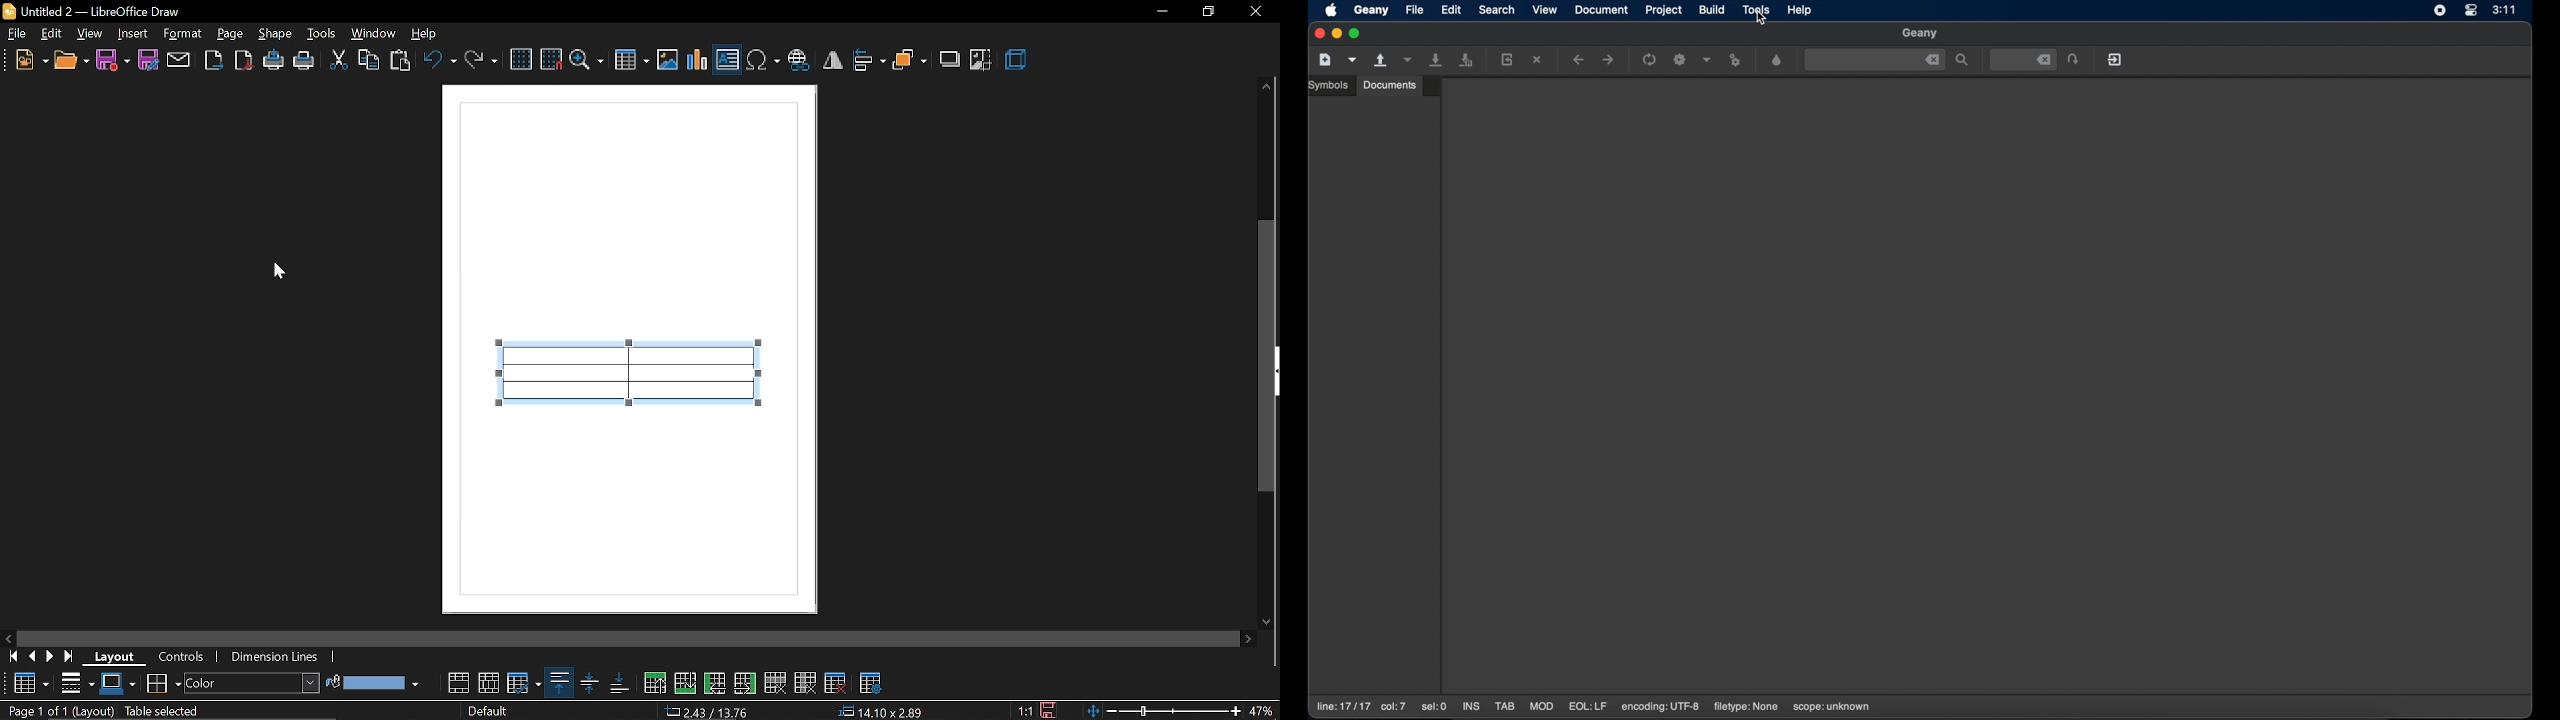 Image resolution: width=2576 pixels, height=728 pixels. I want to click on window, so click(375, 36).